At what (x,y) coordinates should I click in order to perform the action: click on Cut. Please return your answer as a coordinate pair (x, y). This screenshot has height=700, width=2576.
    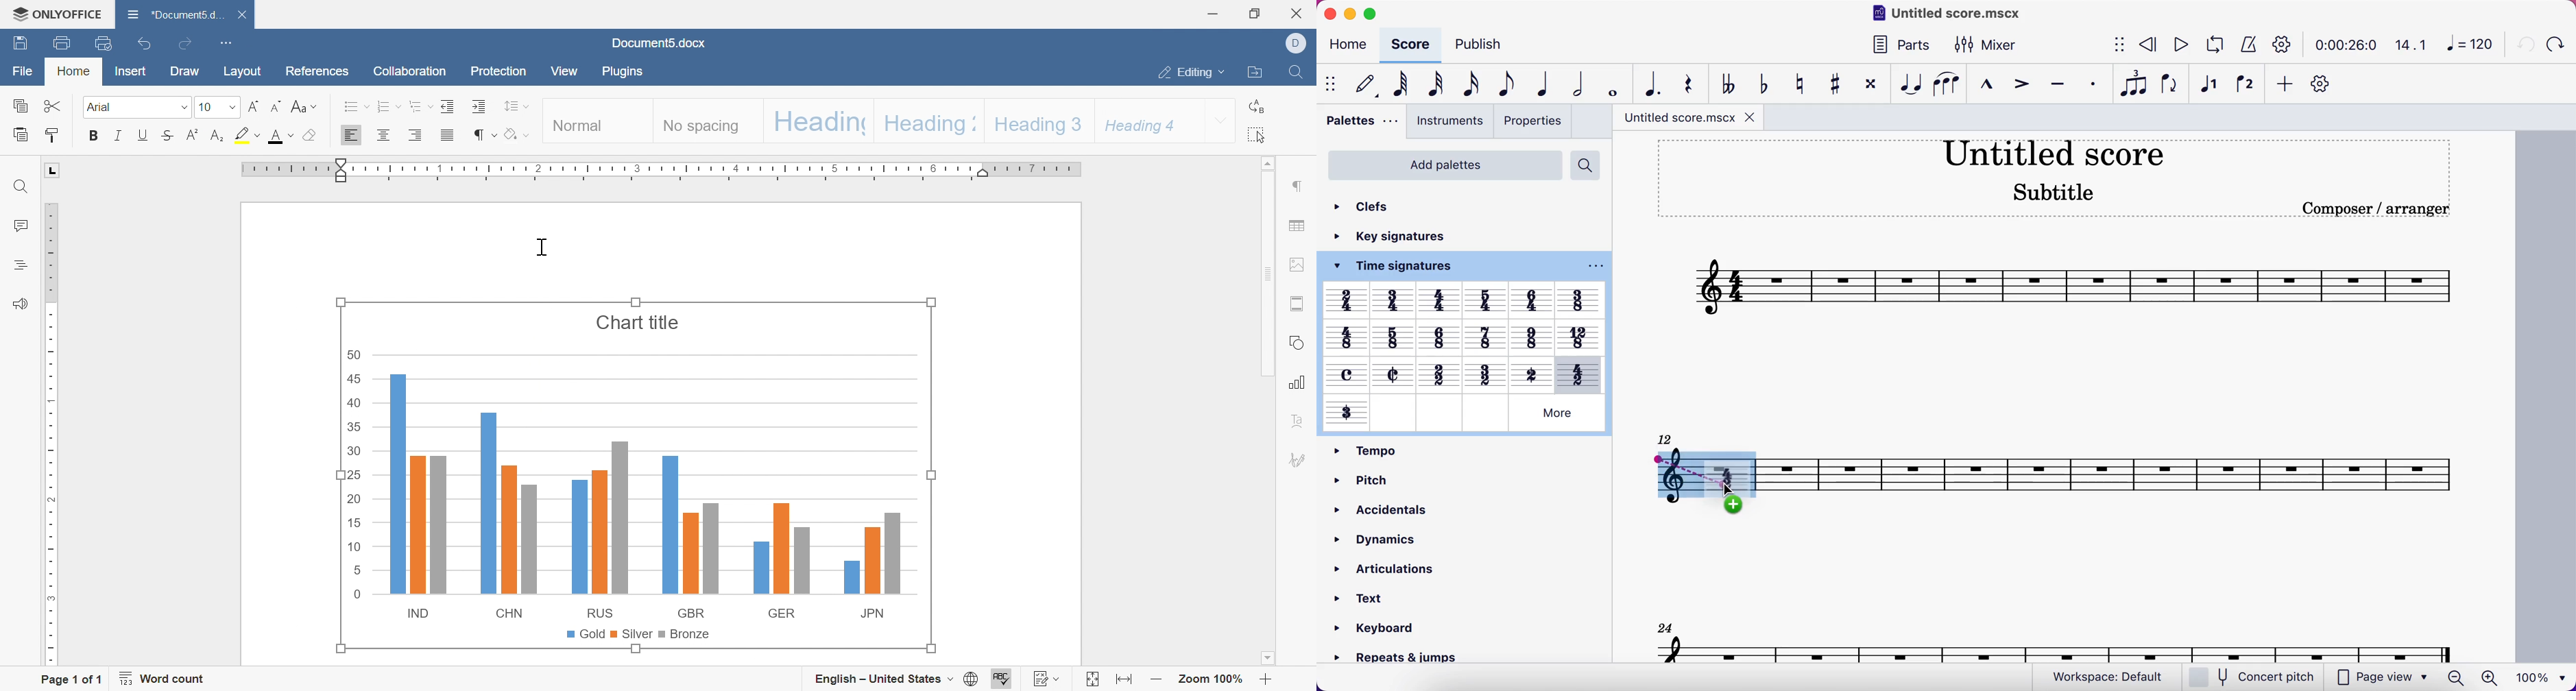
    Looking at the image, I should click on (53, 106).